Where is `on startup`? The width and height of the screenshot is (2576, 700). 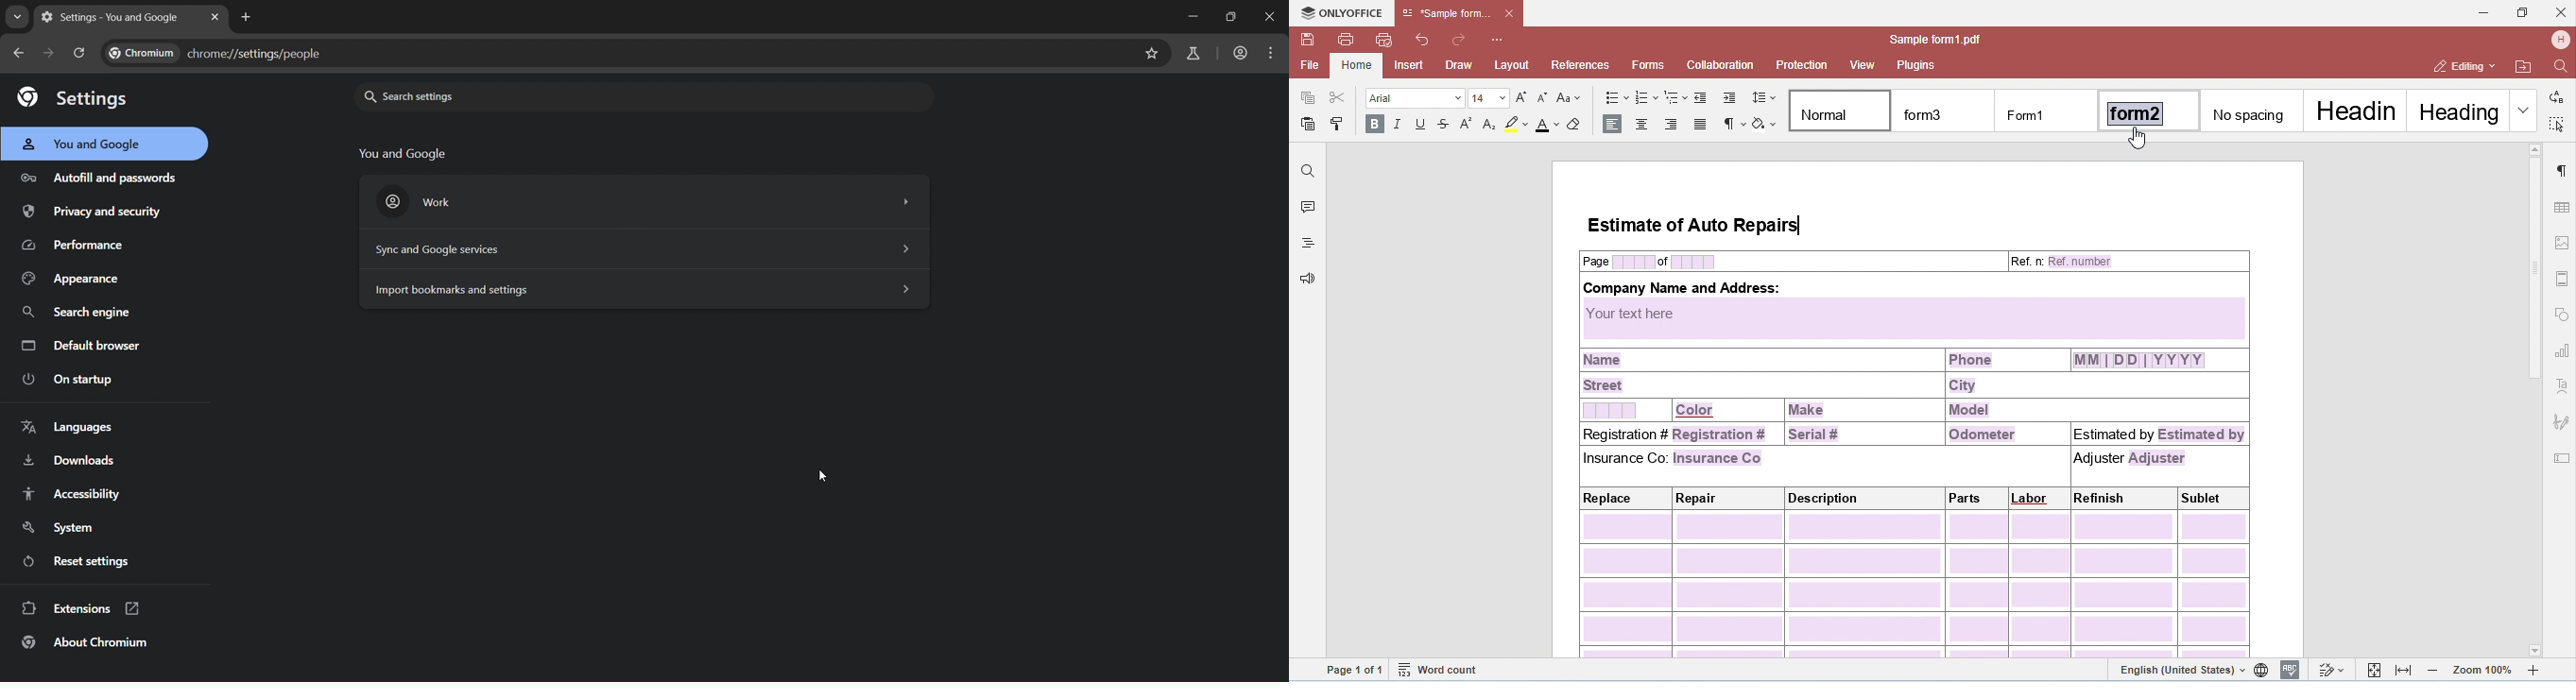
on startup is located at coordinates (66, 380).